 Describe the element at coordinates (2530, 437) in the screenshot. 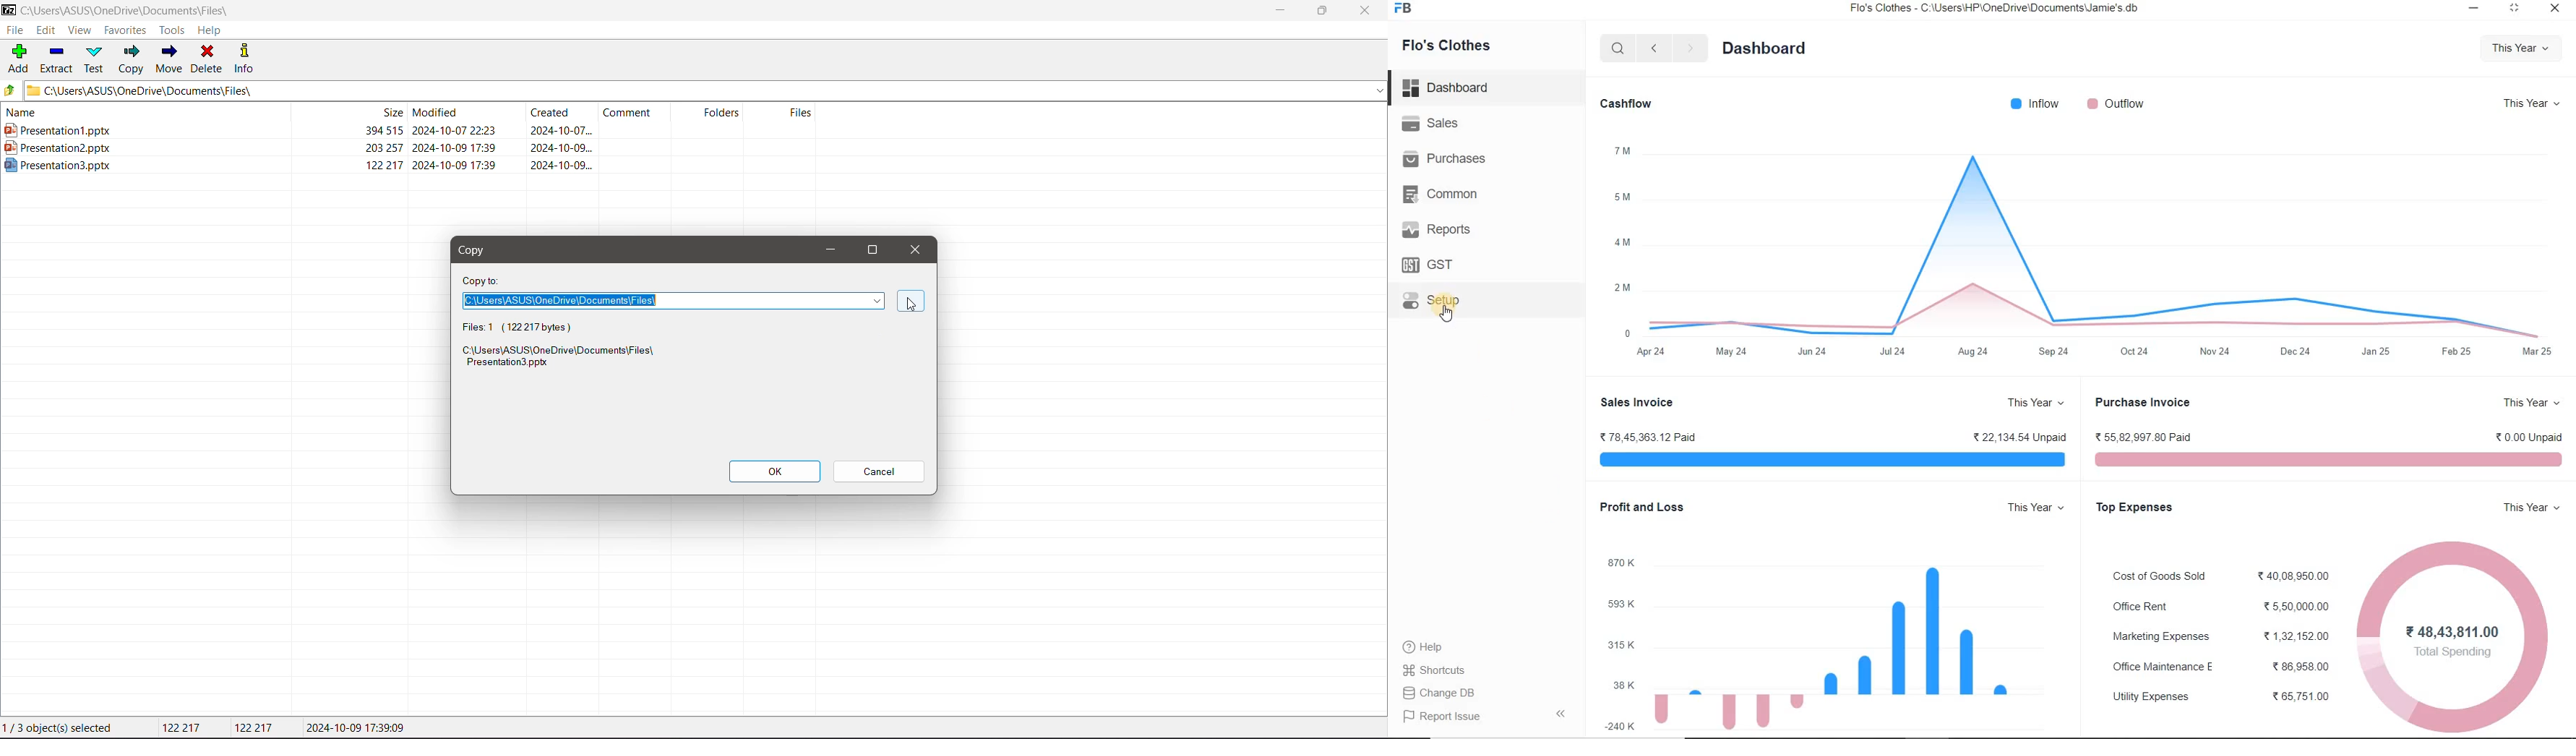

I see `0.00 Unpaid` at that location.